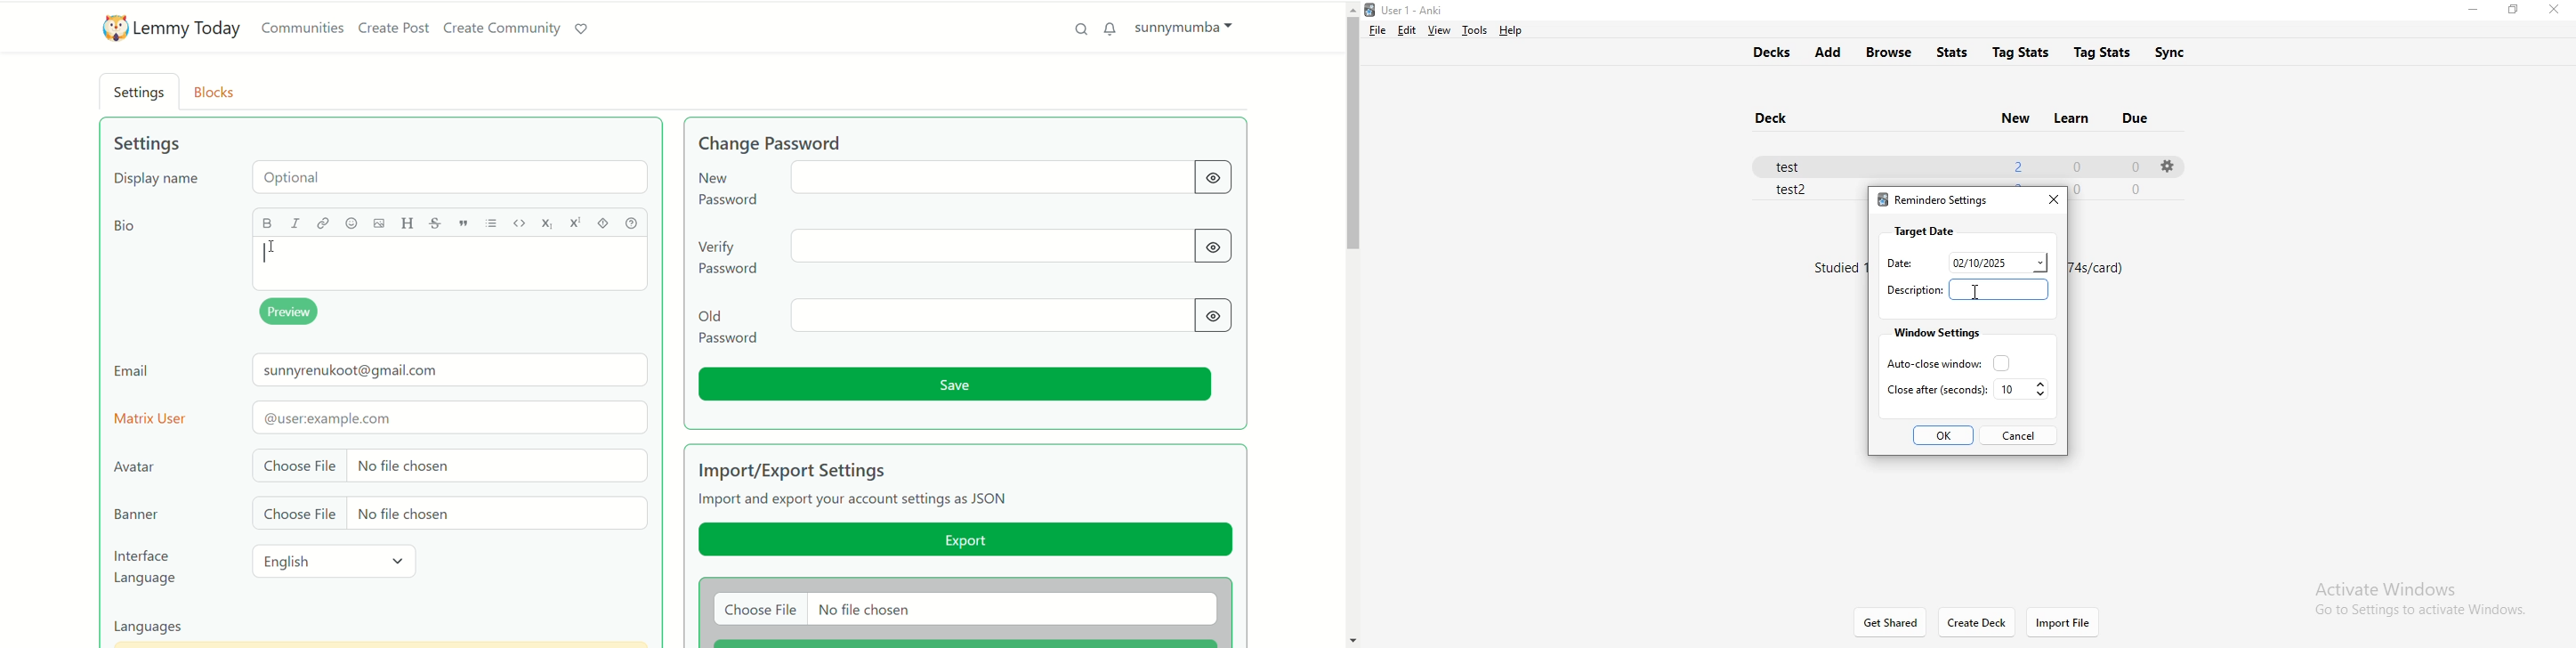 Image resolution: width=2576 pixels, height=672 pixels. What do you see at coordinates (269, 222) in the screenshot?
I see `bold` at bounding box center [269, 222].